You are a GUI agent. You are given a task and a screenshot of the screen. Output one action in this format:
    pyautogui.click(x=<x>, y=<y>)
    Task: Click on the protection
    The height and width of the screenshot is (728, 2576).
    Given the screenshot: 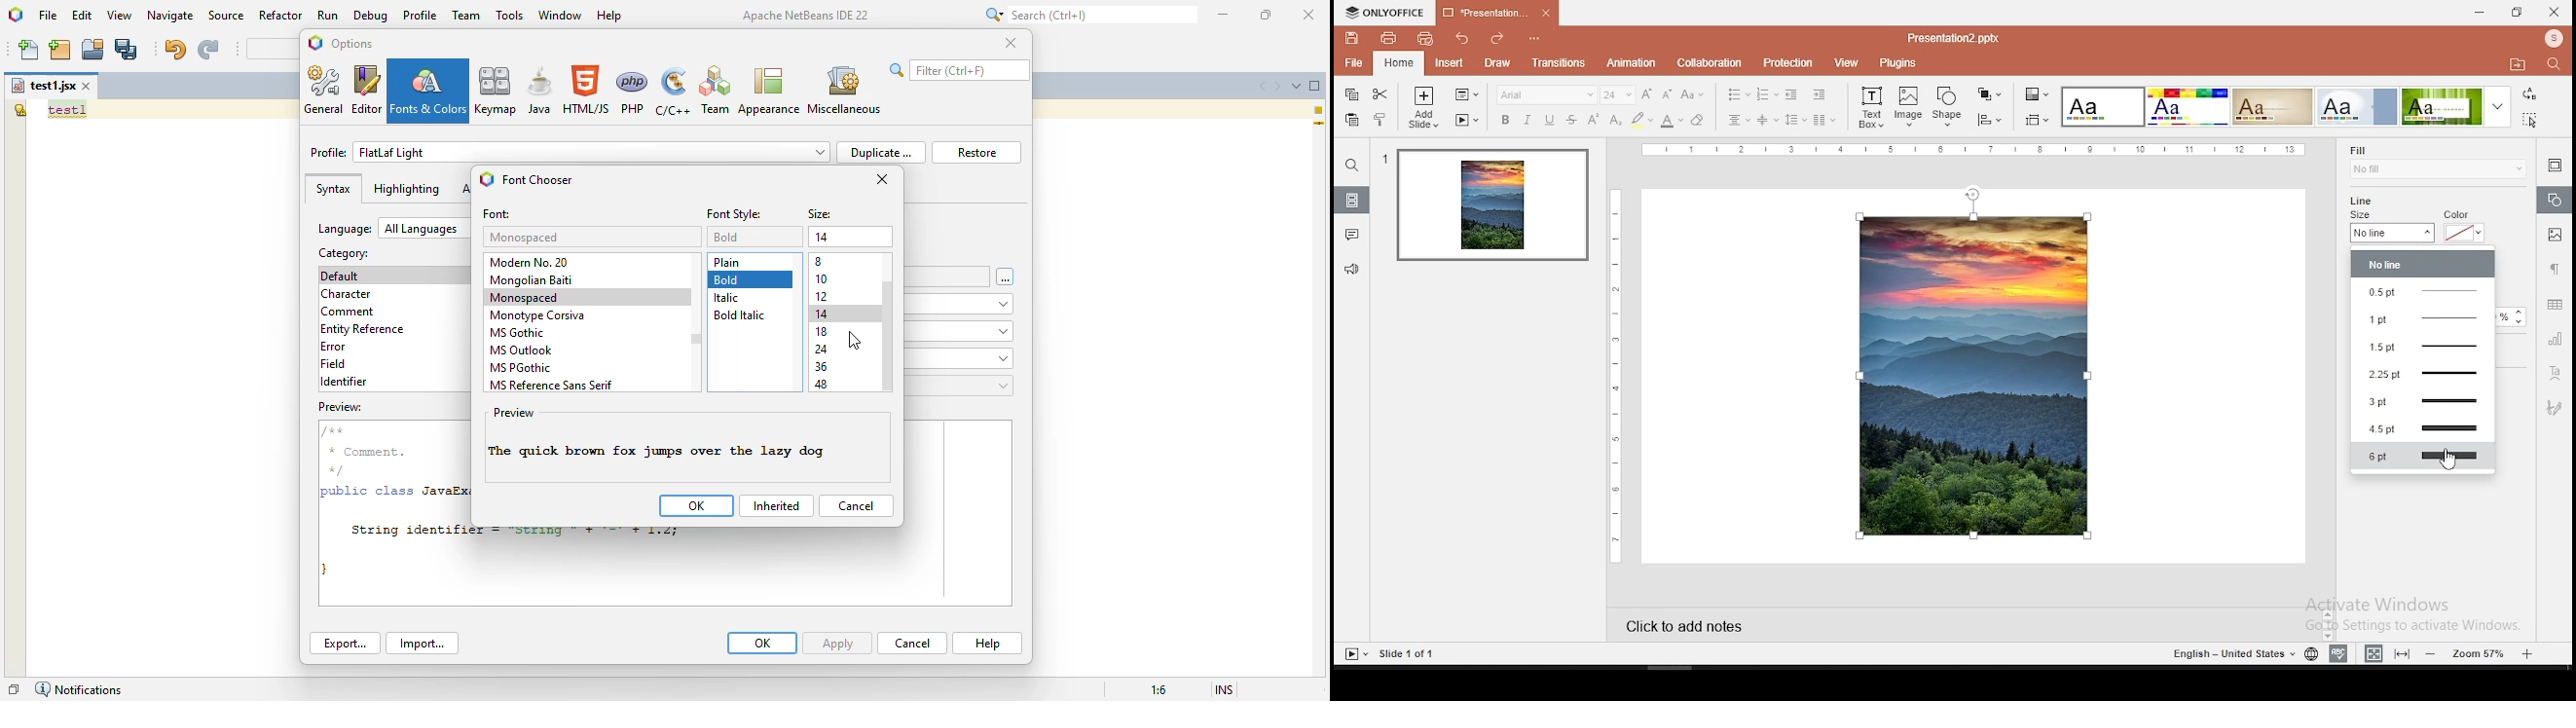 What is the action you would take?
    pyautogui.click(x=1789, y=64)
    